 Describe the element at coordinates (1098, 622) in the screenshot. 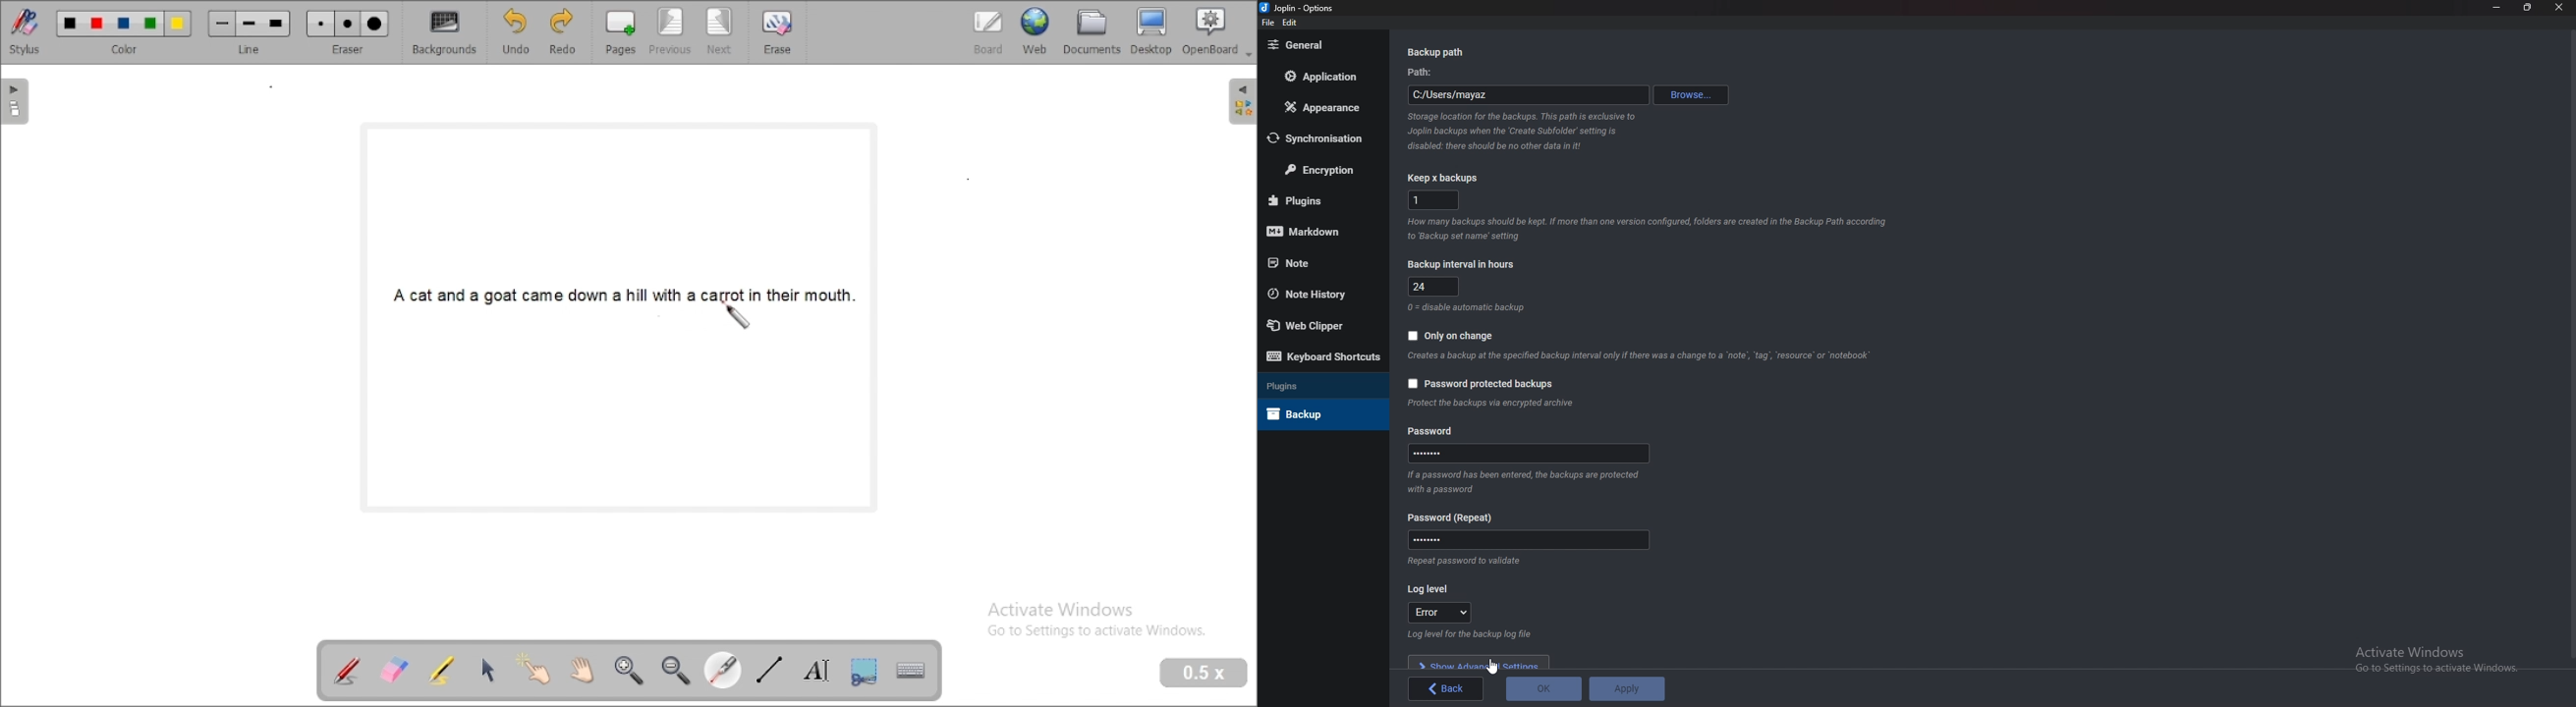

I see `Activate Windows
Go to Settings to activate Windows.` at that location.